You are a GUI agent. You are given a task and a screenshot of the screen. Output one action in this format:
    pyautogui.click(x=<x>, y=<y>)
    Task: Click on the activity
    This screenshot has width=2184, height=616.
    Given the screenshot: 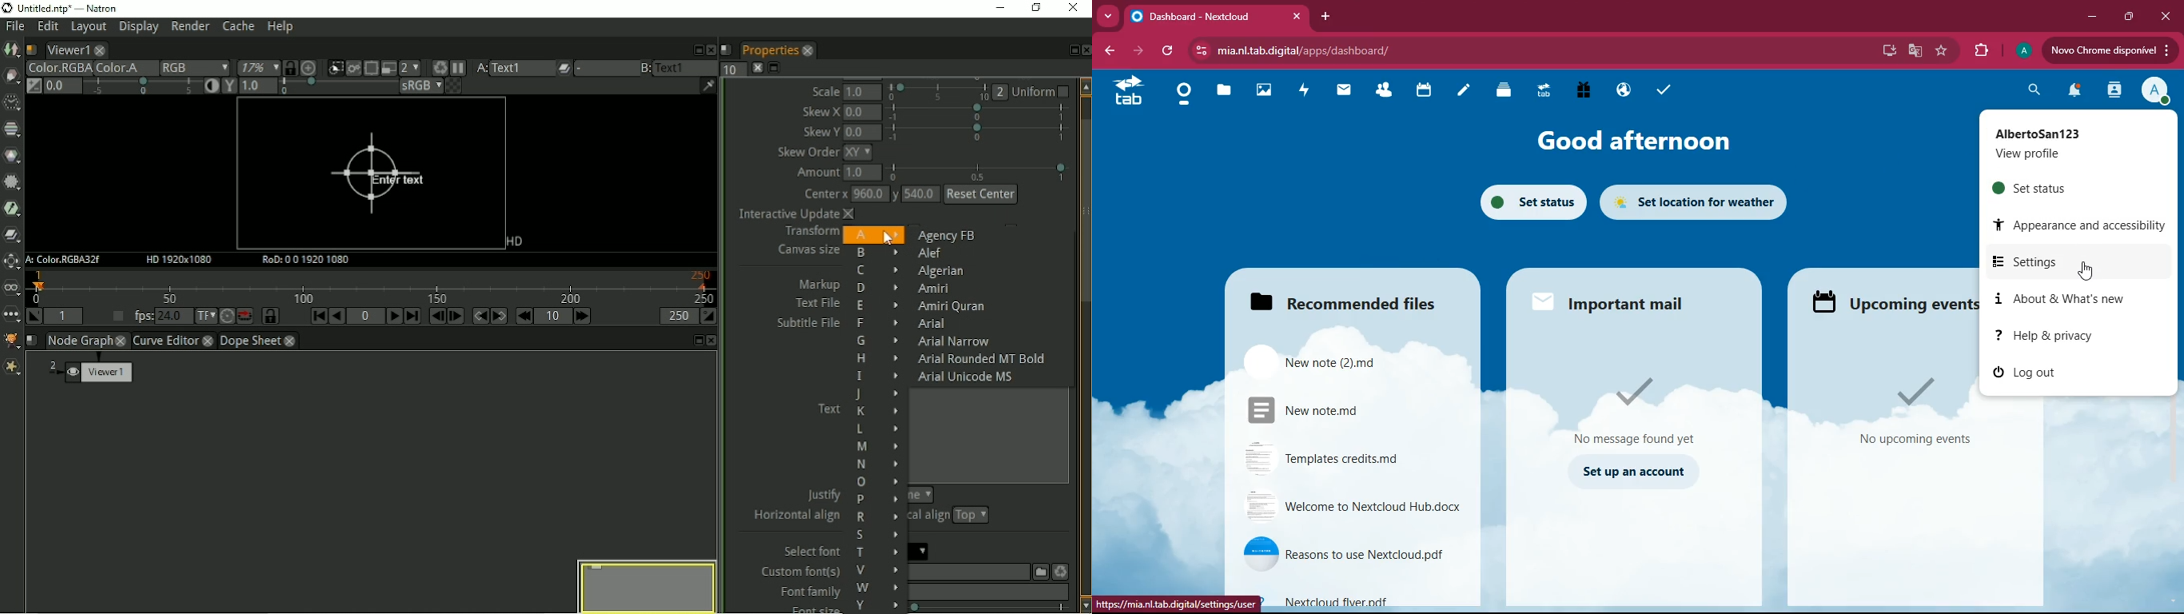 What is the action you would take?
    pyautogui.click(x=1308, y=91)
    